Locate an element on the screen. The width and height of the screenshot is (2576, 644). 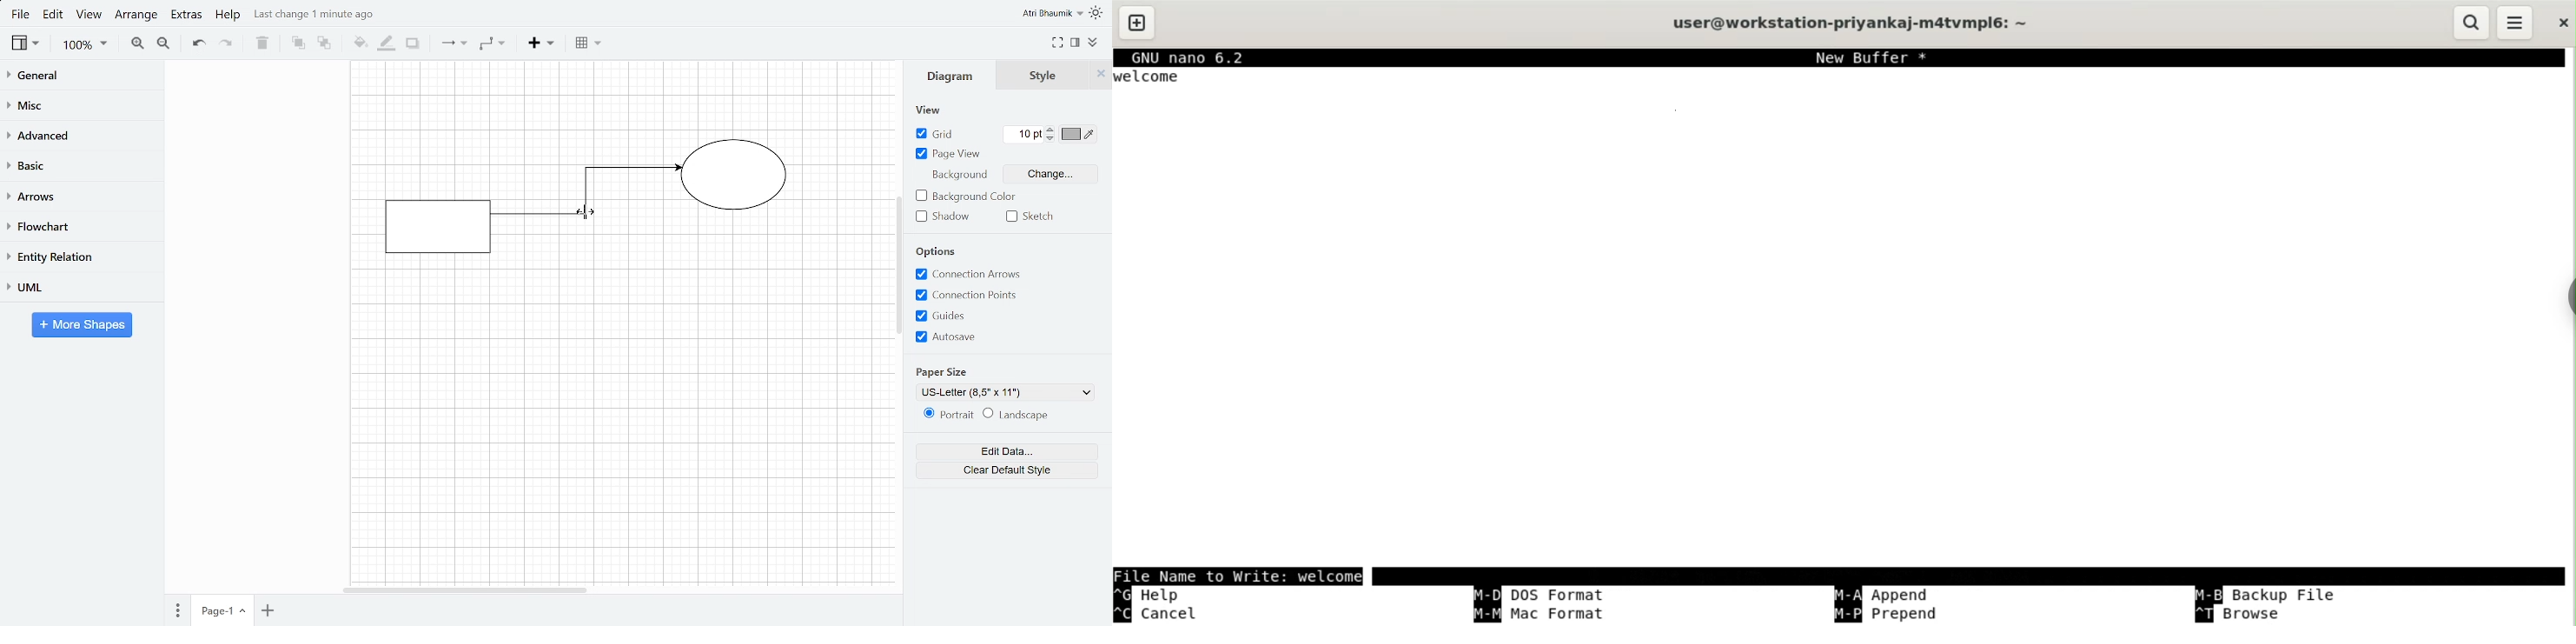
Redo is located at coordinates (226, 43).